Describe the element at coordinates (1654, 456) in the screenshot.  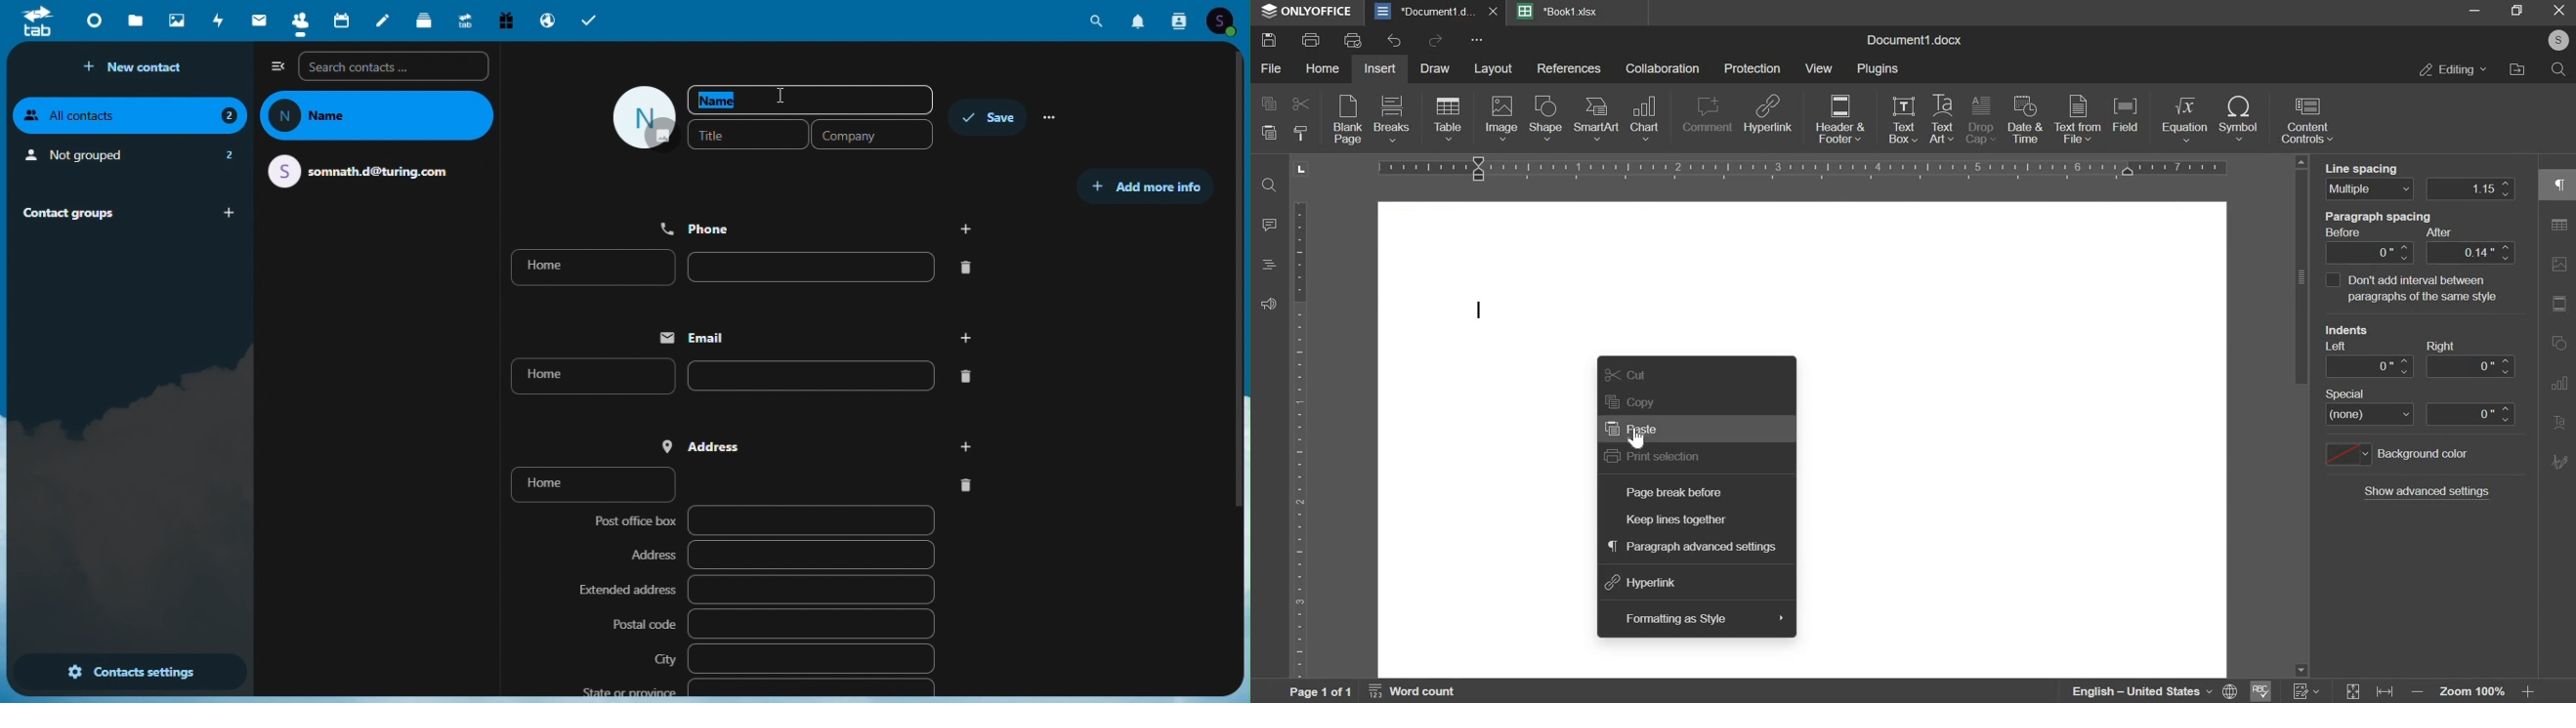
I see `print selection` at that location.